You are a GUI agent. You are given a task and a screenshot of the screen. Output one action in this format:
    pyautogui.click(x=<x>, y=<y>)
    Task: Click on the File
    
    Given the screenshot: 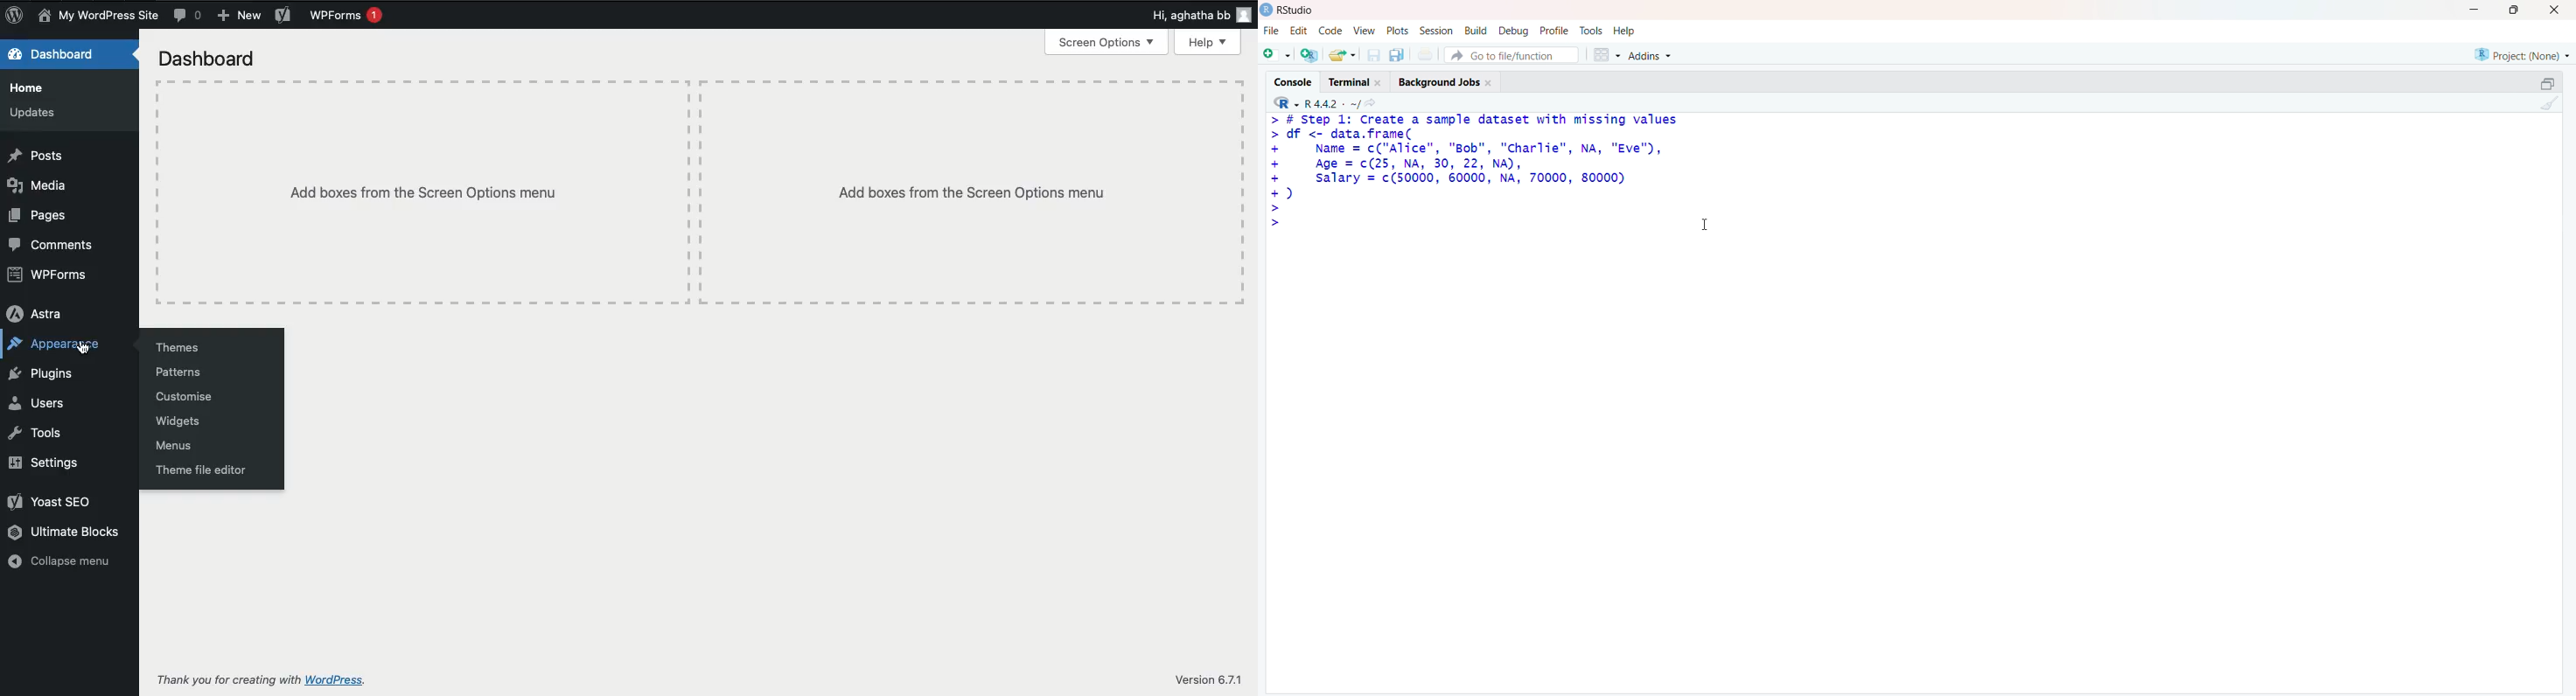 What is the action you would take?
    pyautogui.click(x=1272, y=31)
    